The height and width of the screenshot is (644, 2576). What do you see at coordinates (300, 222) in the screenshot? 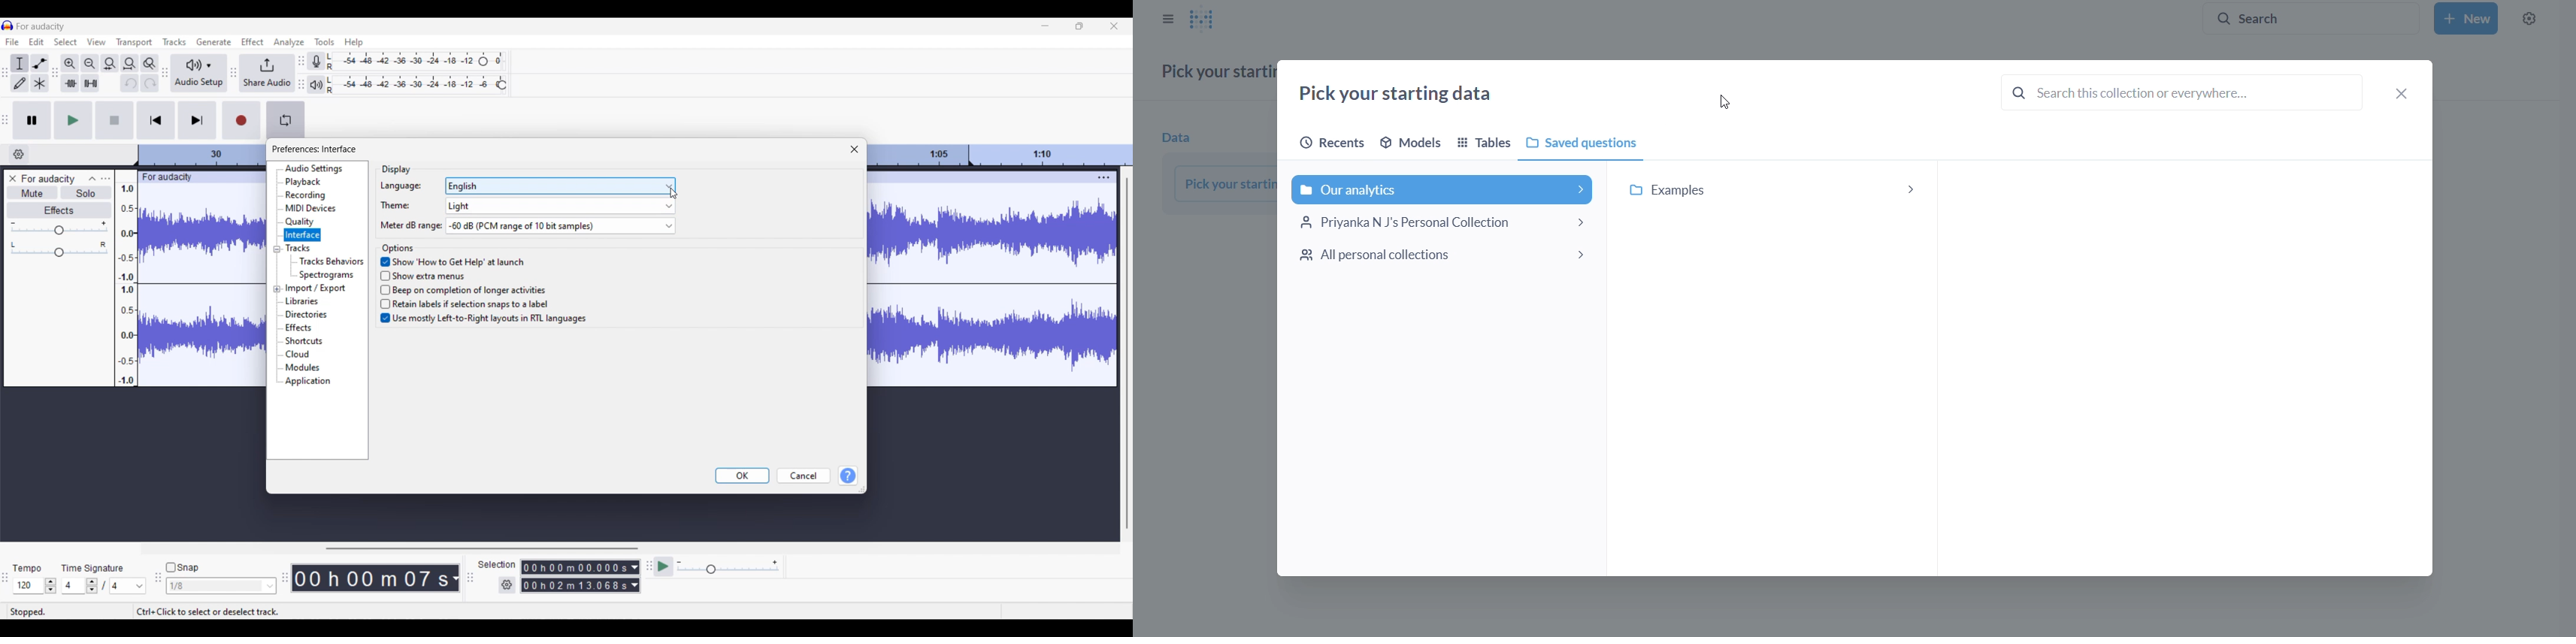
I see `Quality` at bounding box center [300, 222].